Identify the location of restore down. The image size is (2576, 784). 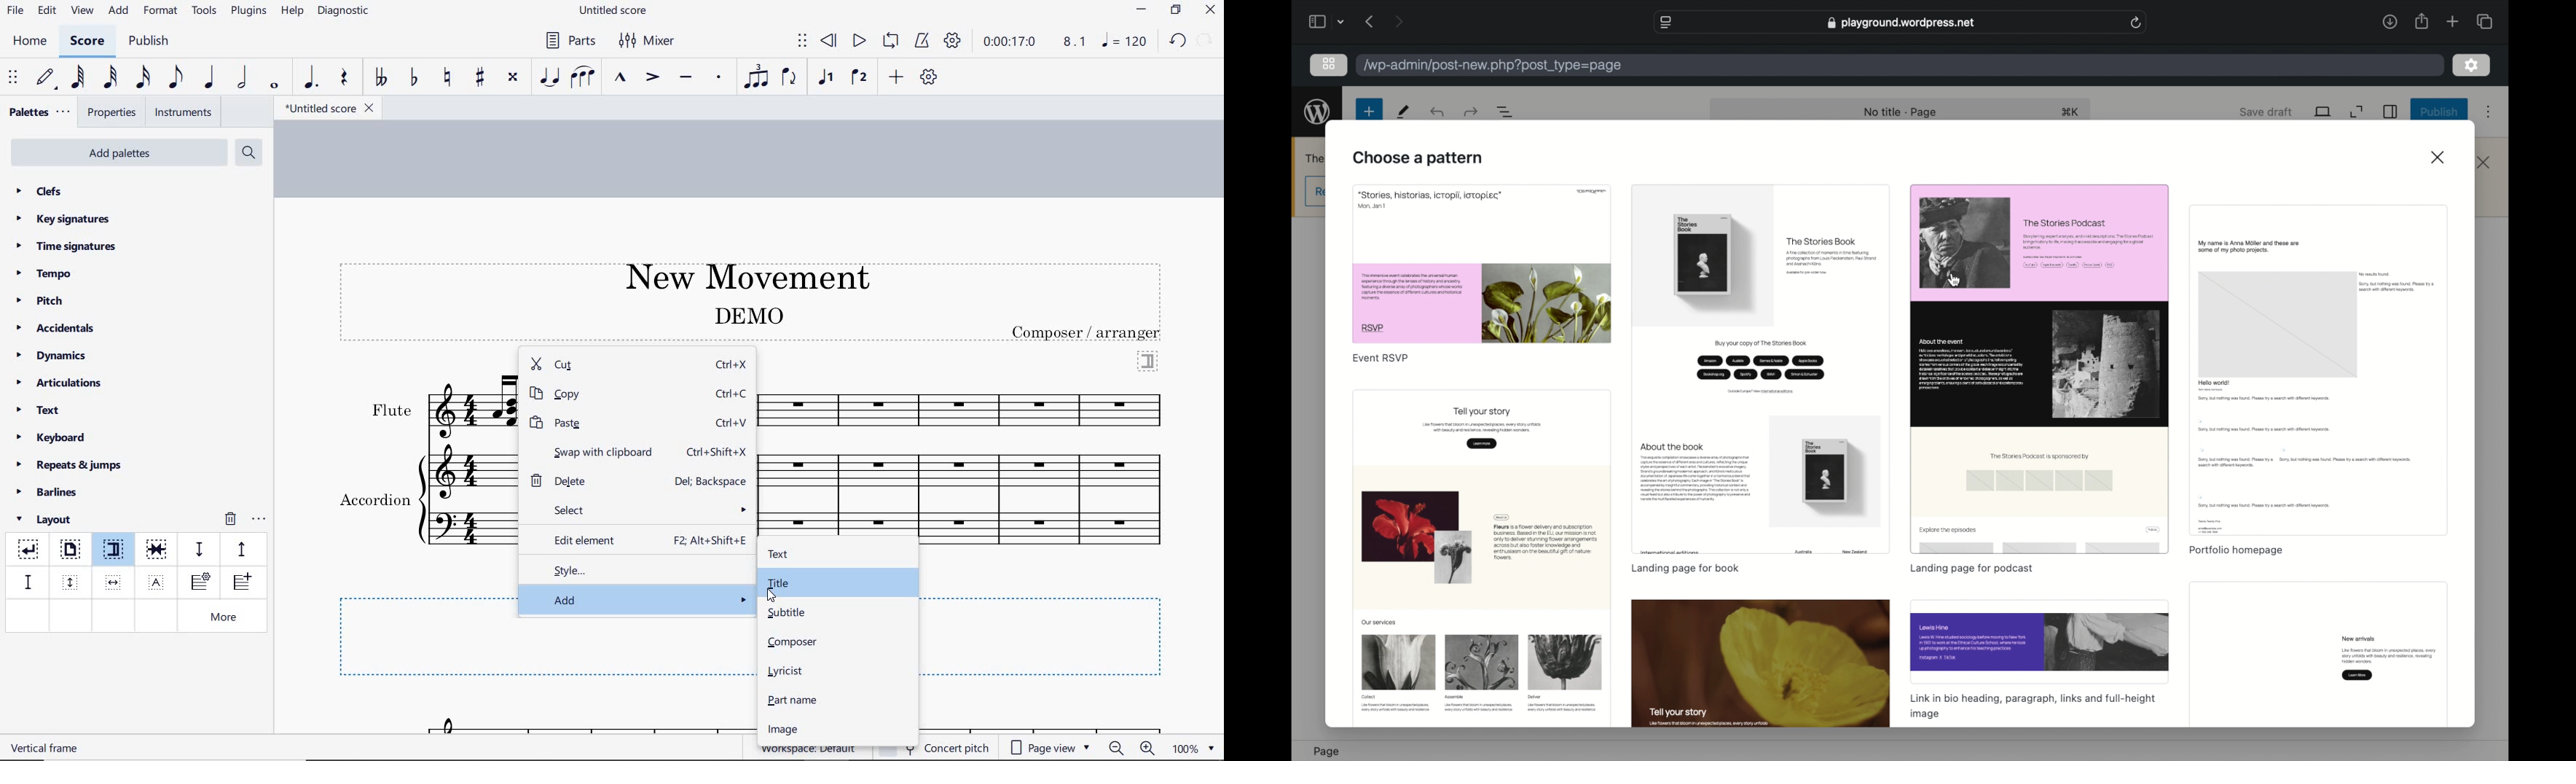
(1177, 11).